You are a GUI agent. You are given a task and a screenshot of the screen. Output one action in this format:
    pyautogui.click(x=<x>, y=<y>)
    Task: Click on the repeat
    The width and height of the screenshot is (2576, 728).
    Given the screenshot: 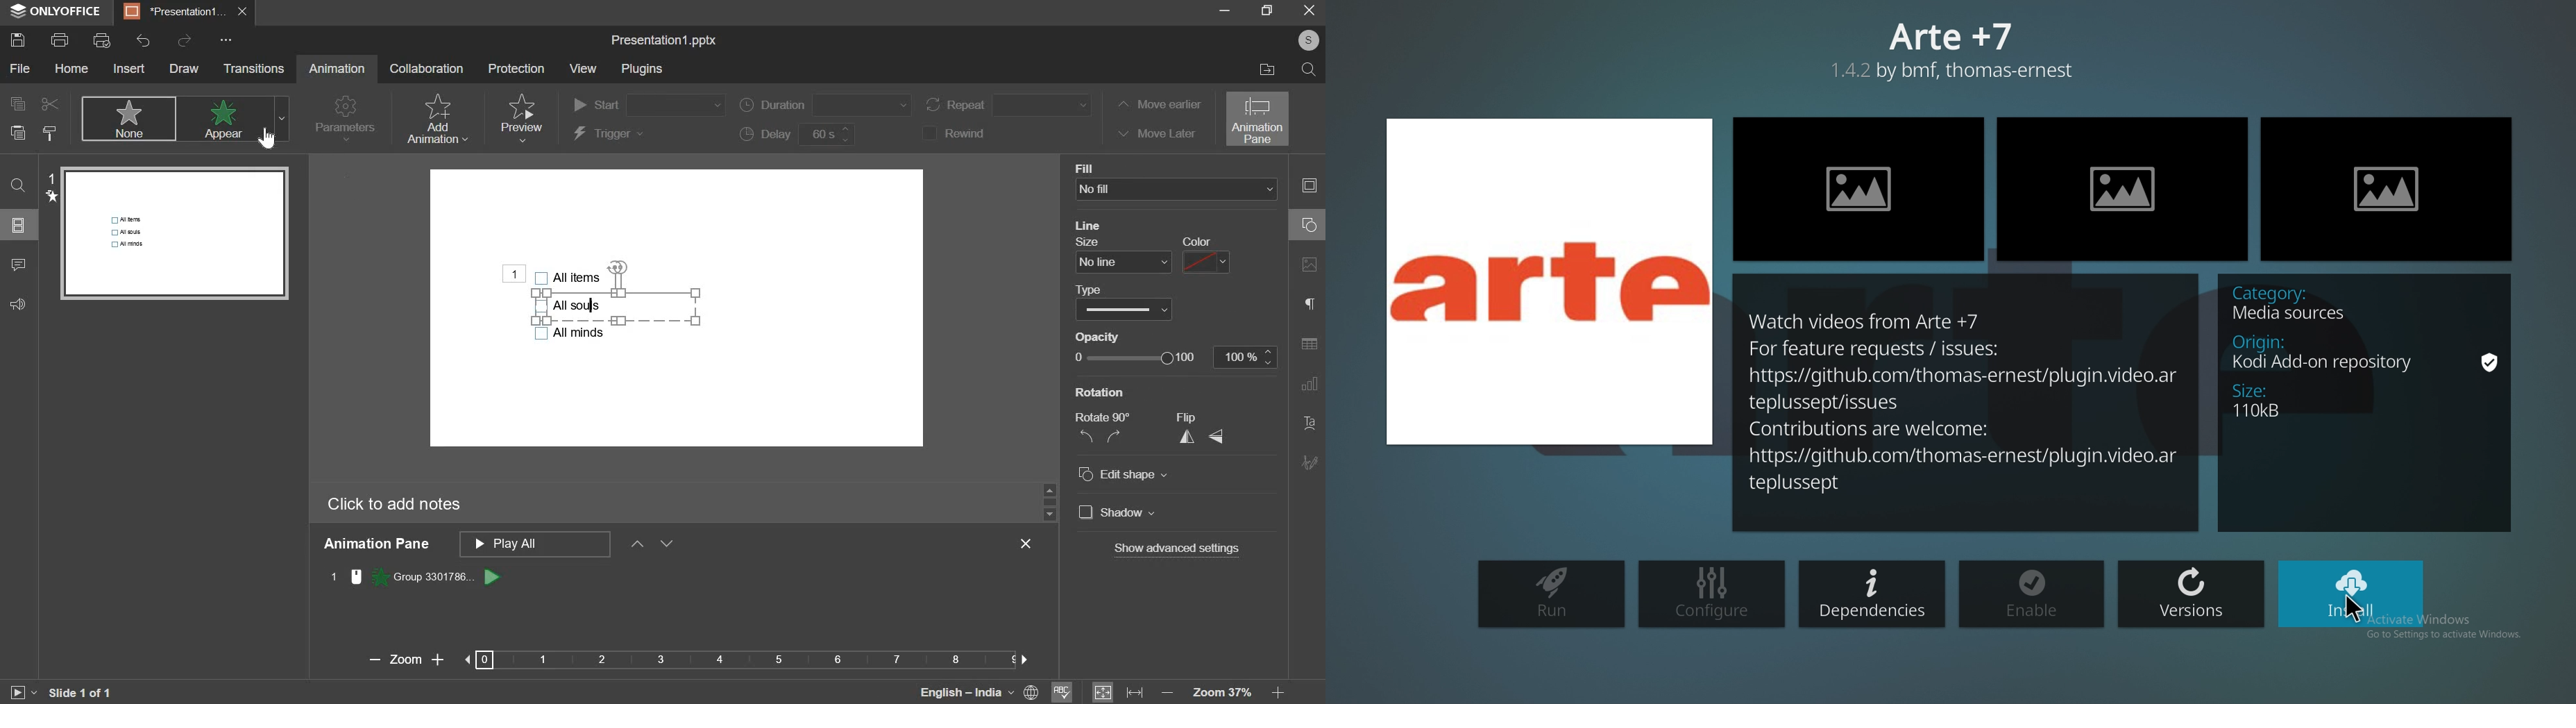 What is the action you would take?
    pyautogui.click(x=1011, y=105)
    